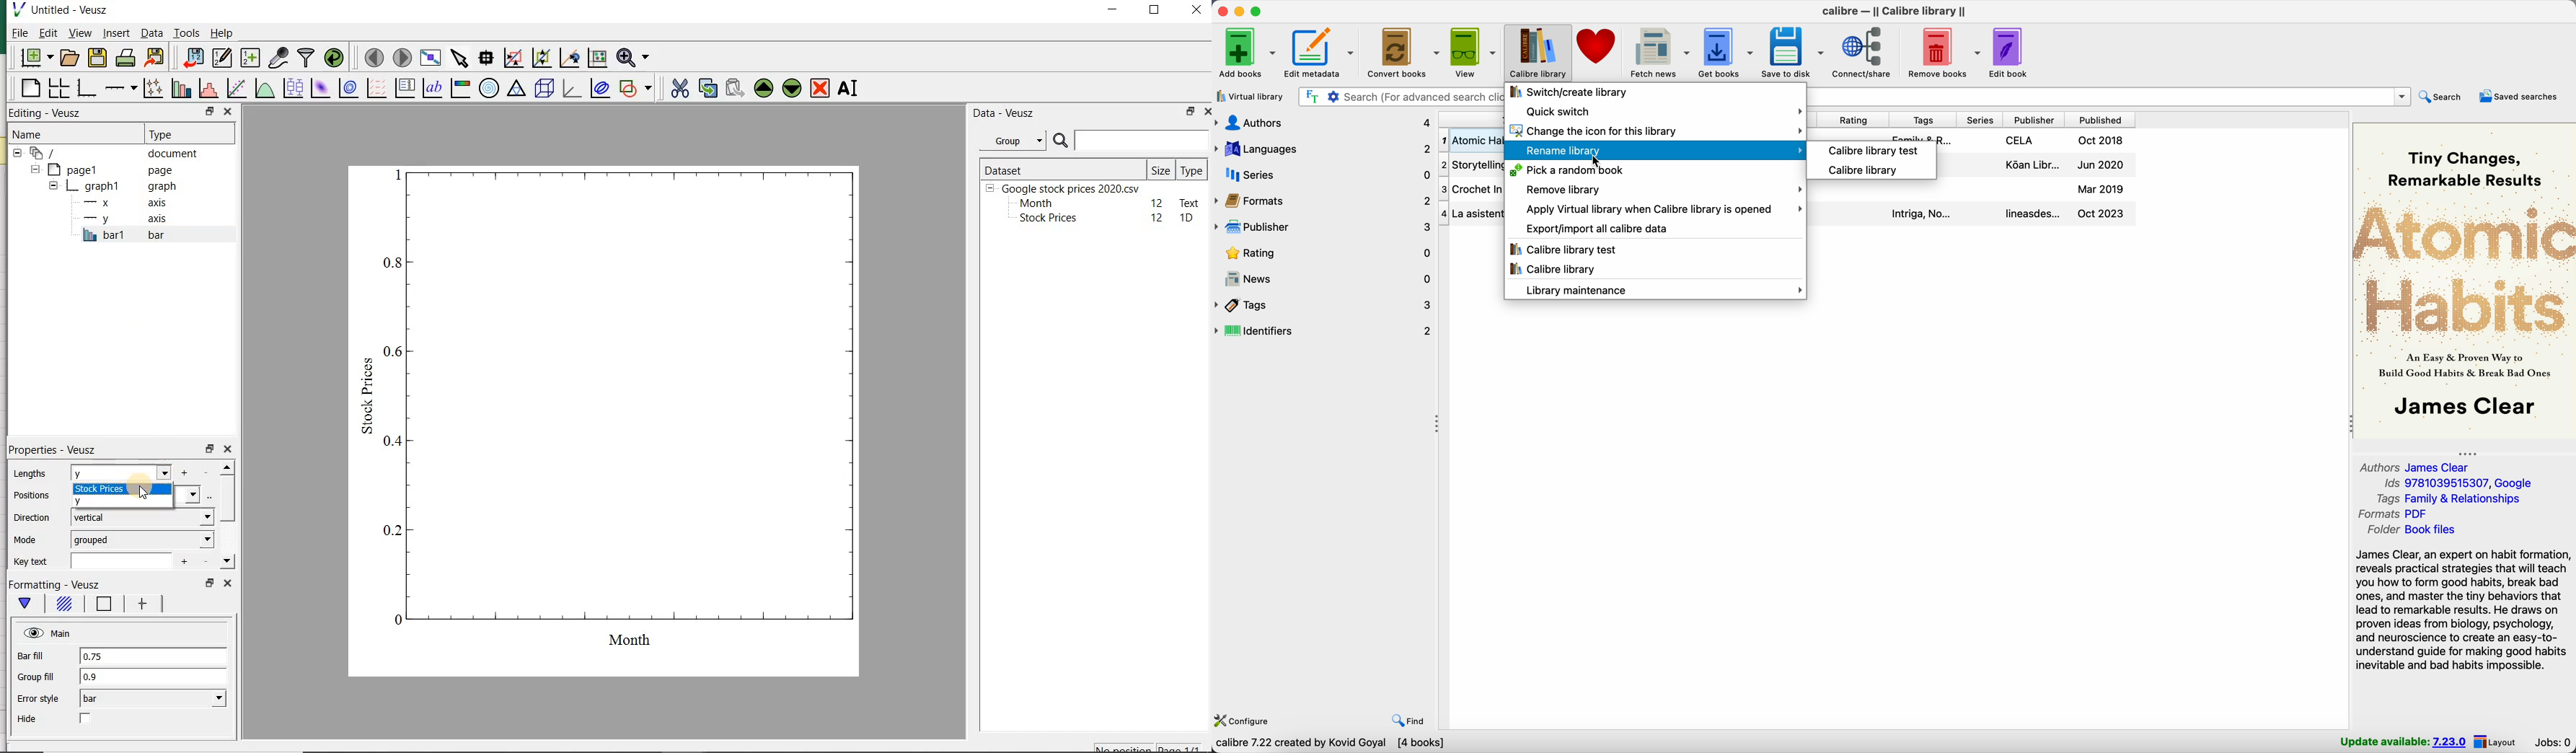 The width and height of the screenshot is (2576, 756). What do you see at coordinates (27, 539) in the screenshot?
I see `Mode` at bounding box center [27, 539].